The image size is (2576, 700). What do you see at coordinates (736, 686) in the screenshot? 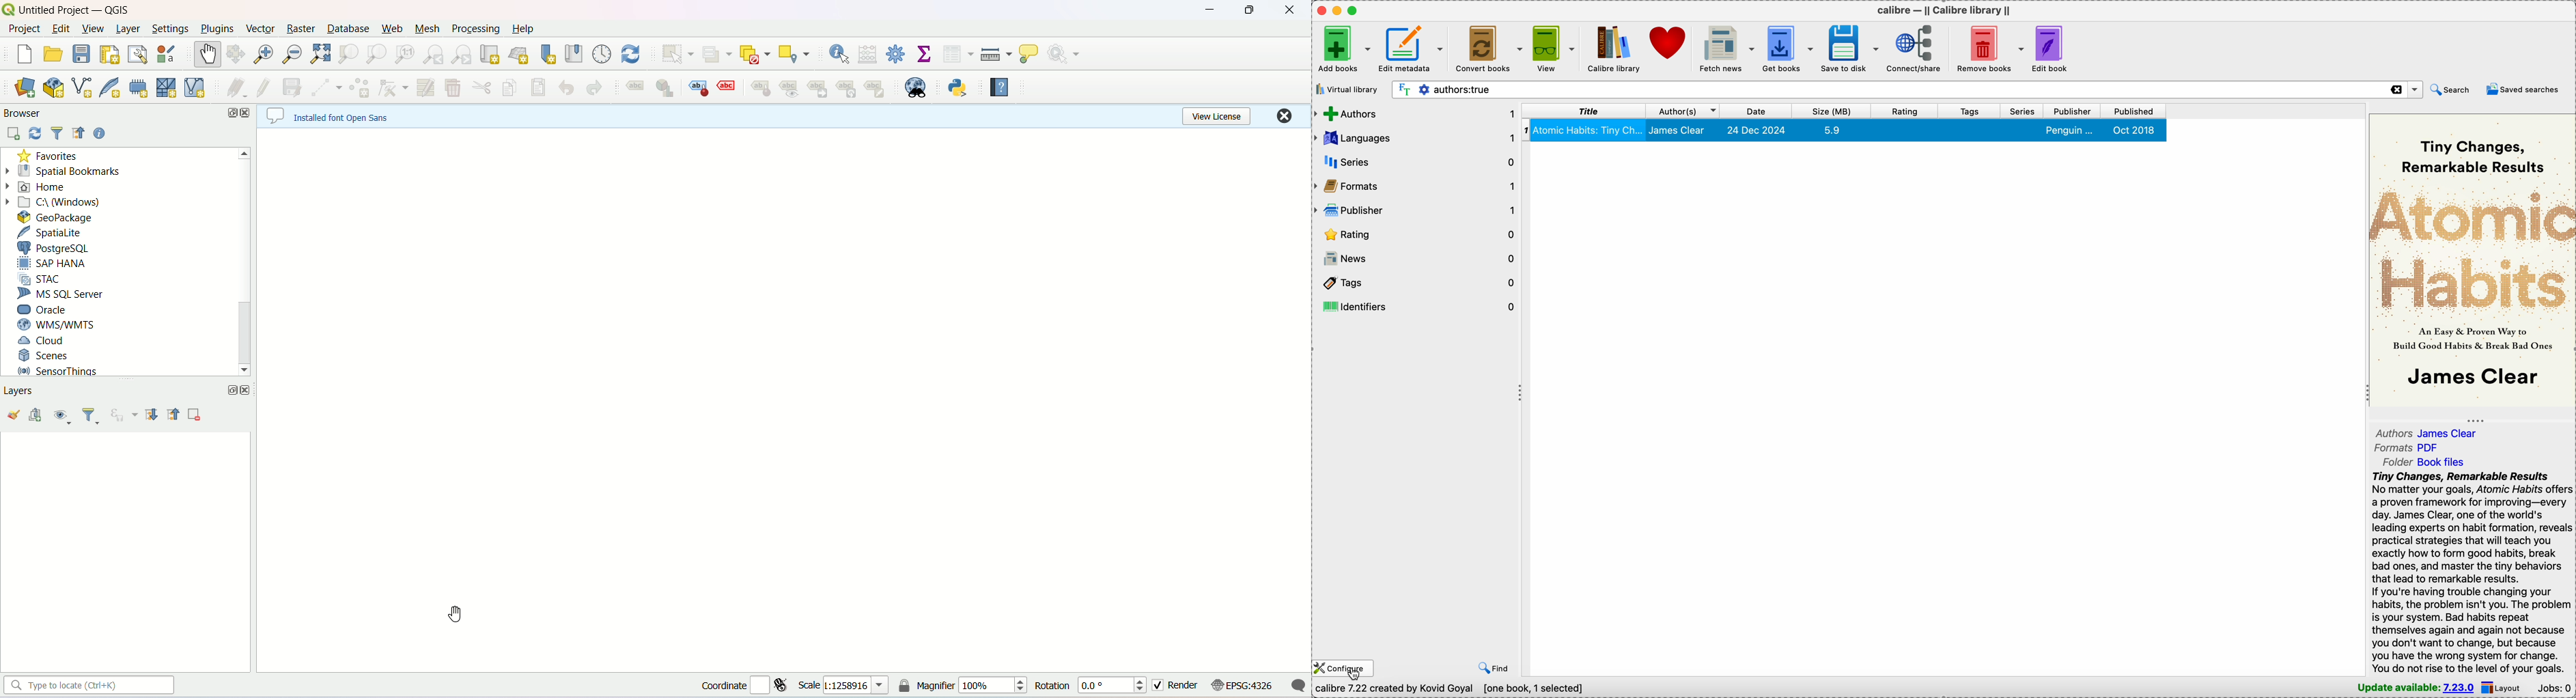
I see `coordinate` at bounding box center [736, 686].